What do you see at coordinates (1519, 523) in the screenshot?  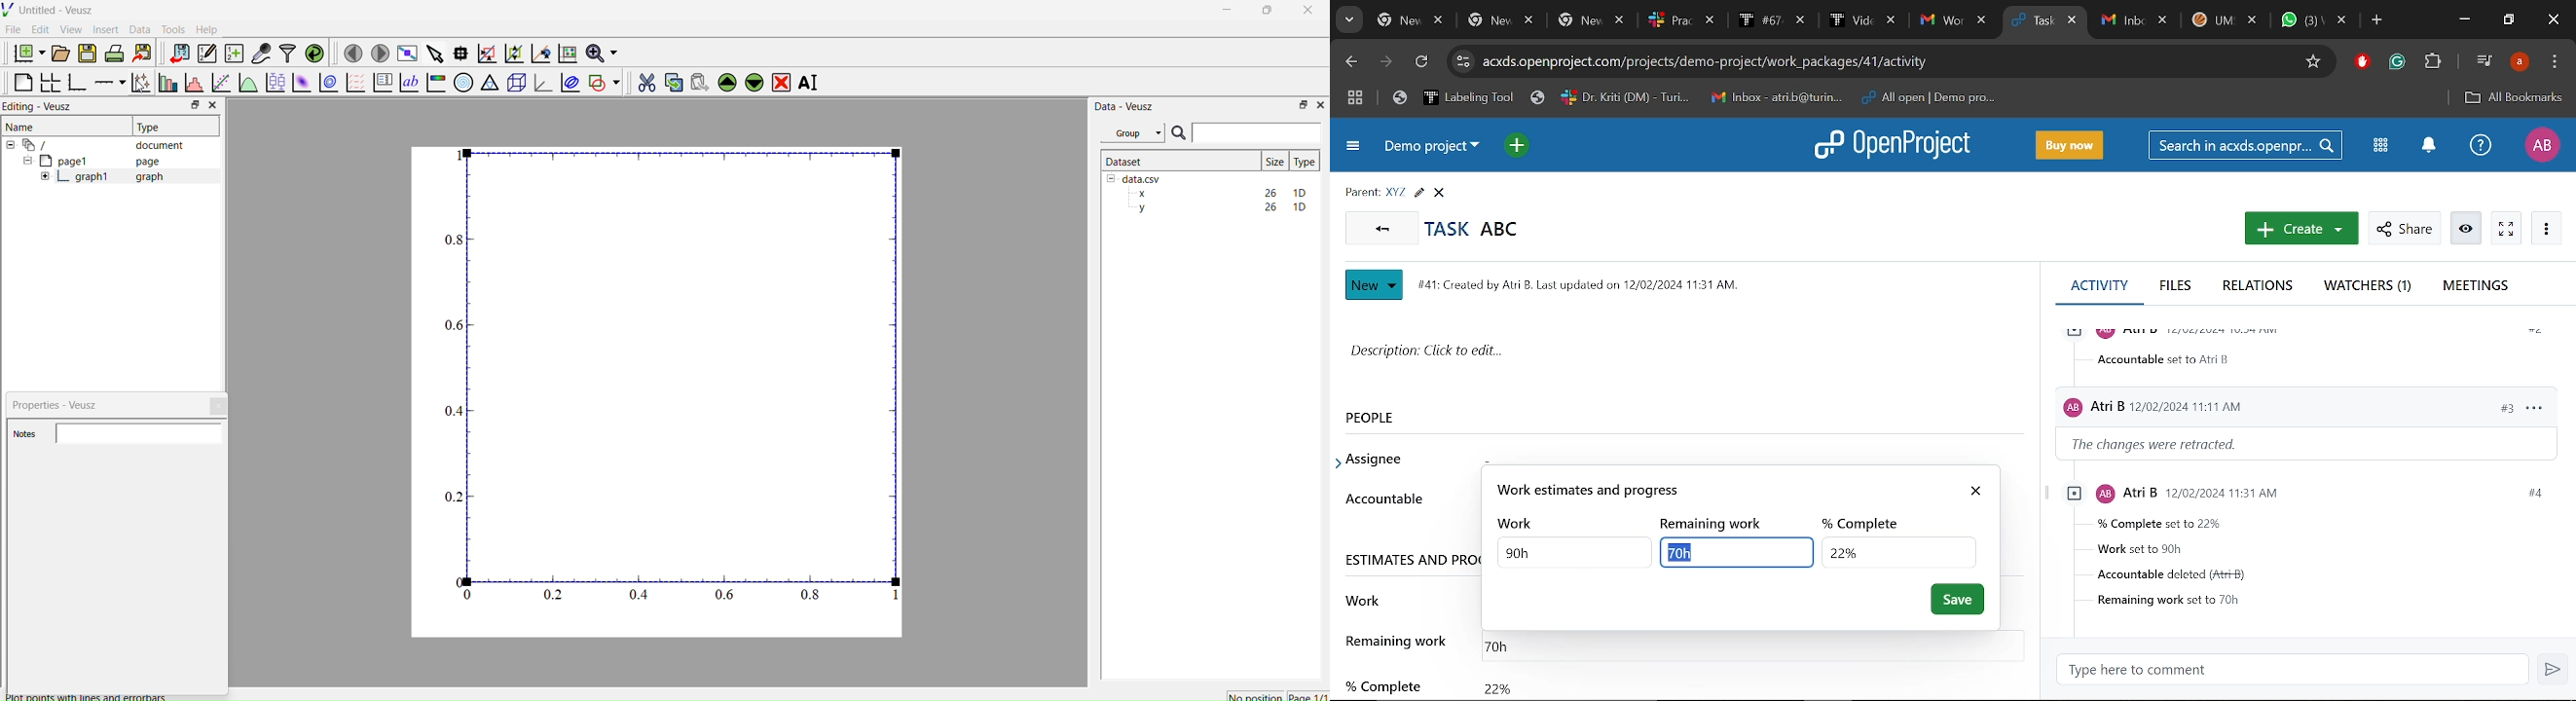 I see `work` at bounding box center [1519, 523].